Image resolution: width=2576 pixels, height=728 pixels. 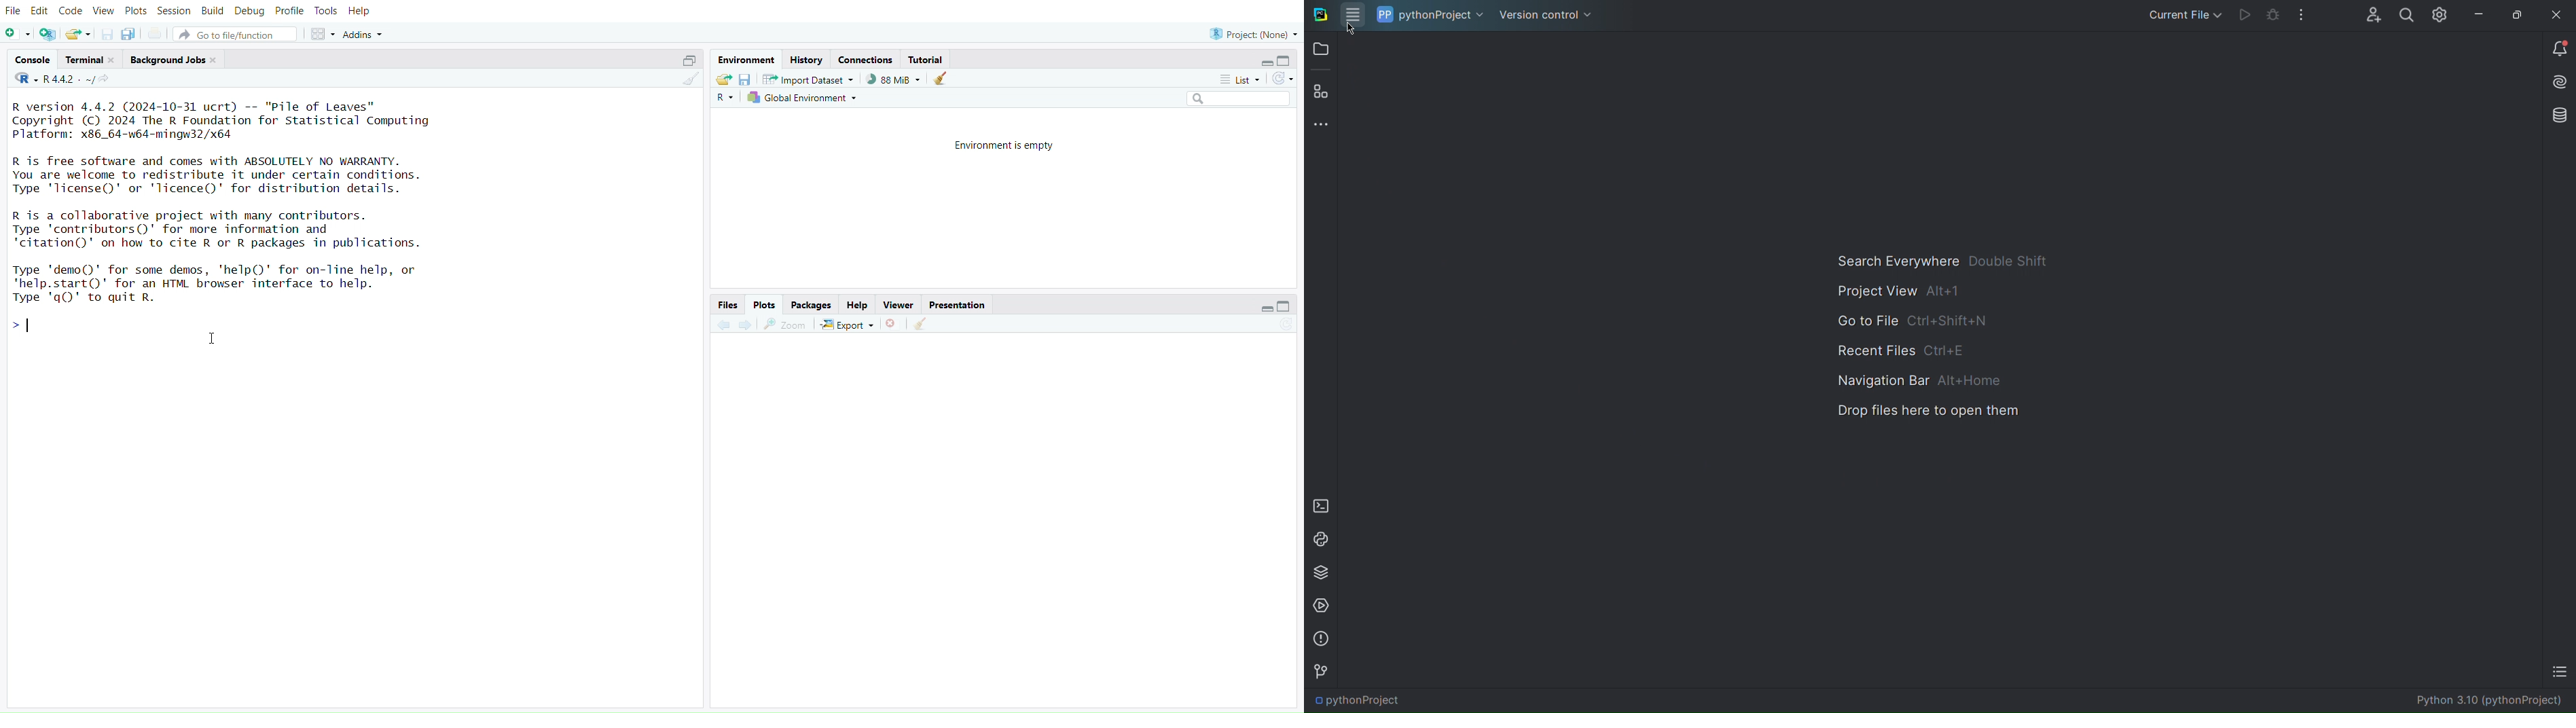 I want to click on save workspace, so click(x=747, y=80).